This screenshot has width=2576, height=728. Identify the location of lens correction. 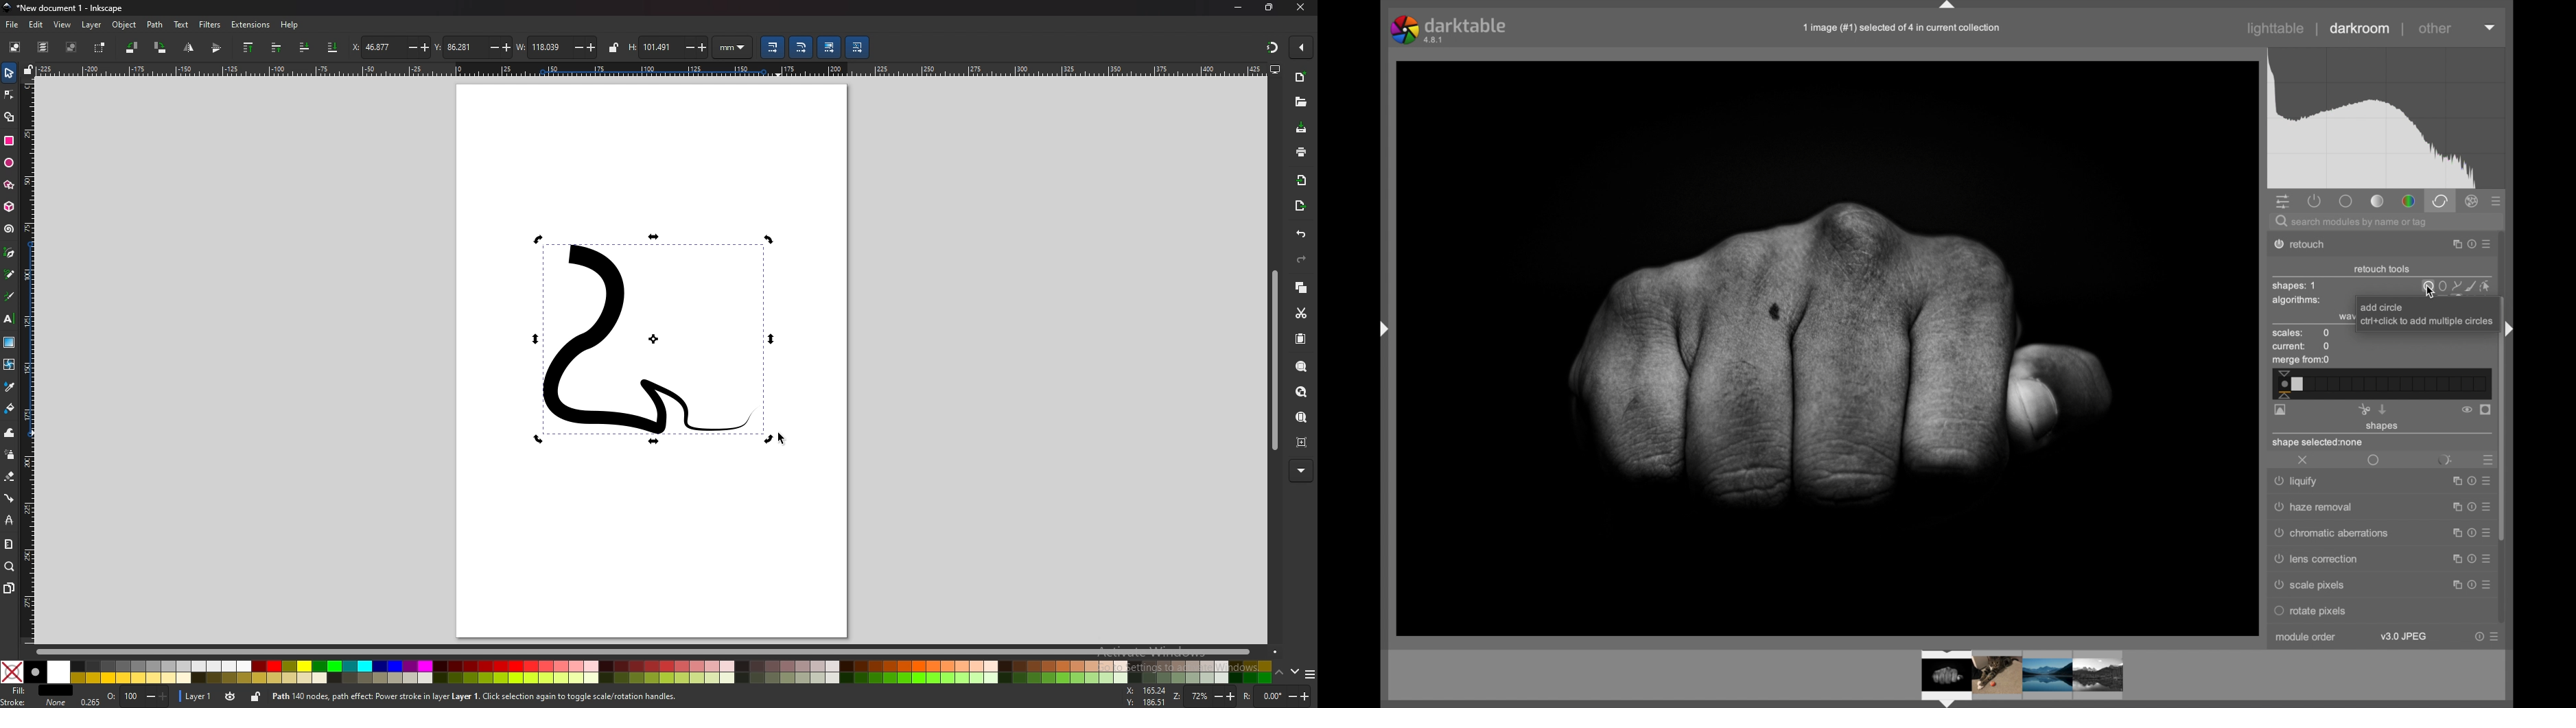
(2324, 560).